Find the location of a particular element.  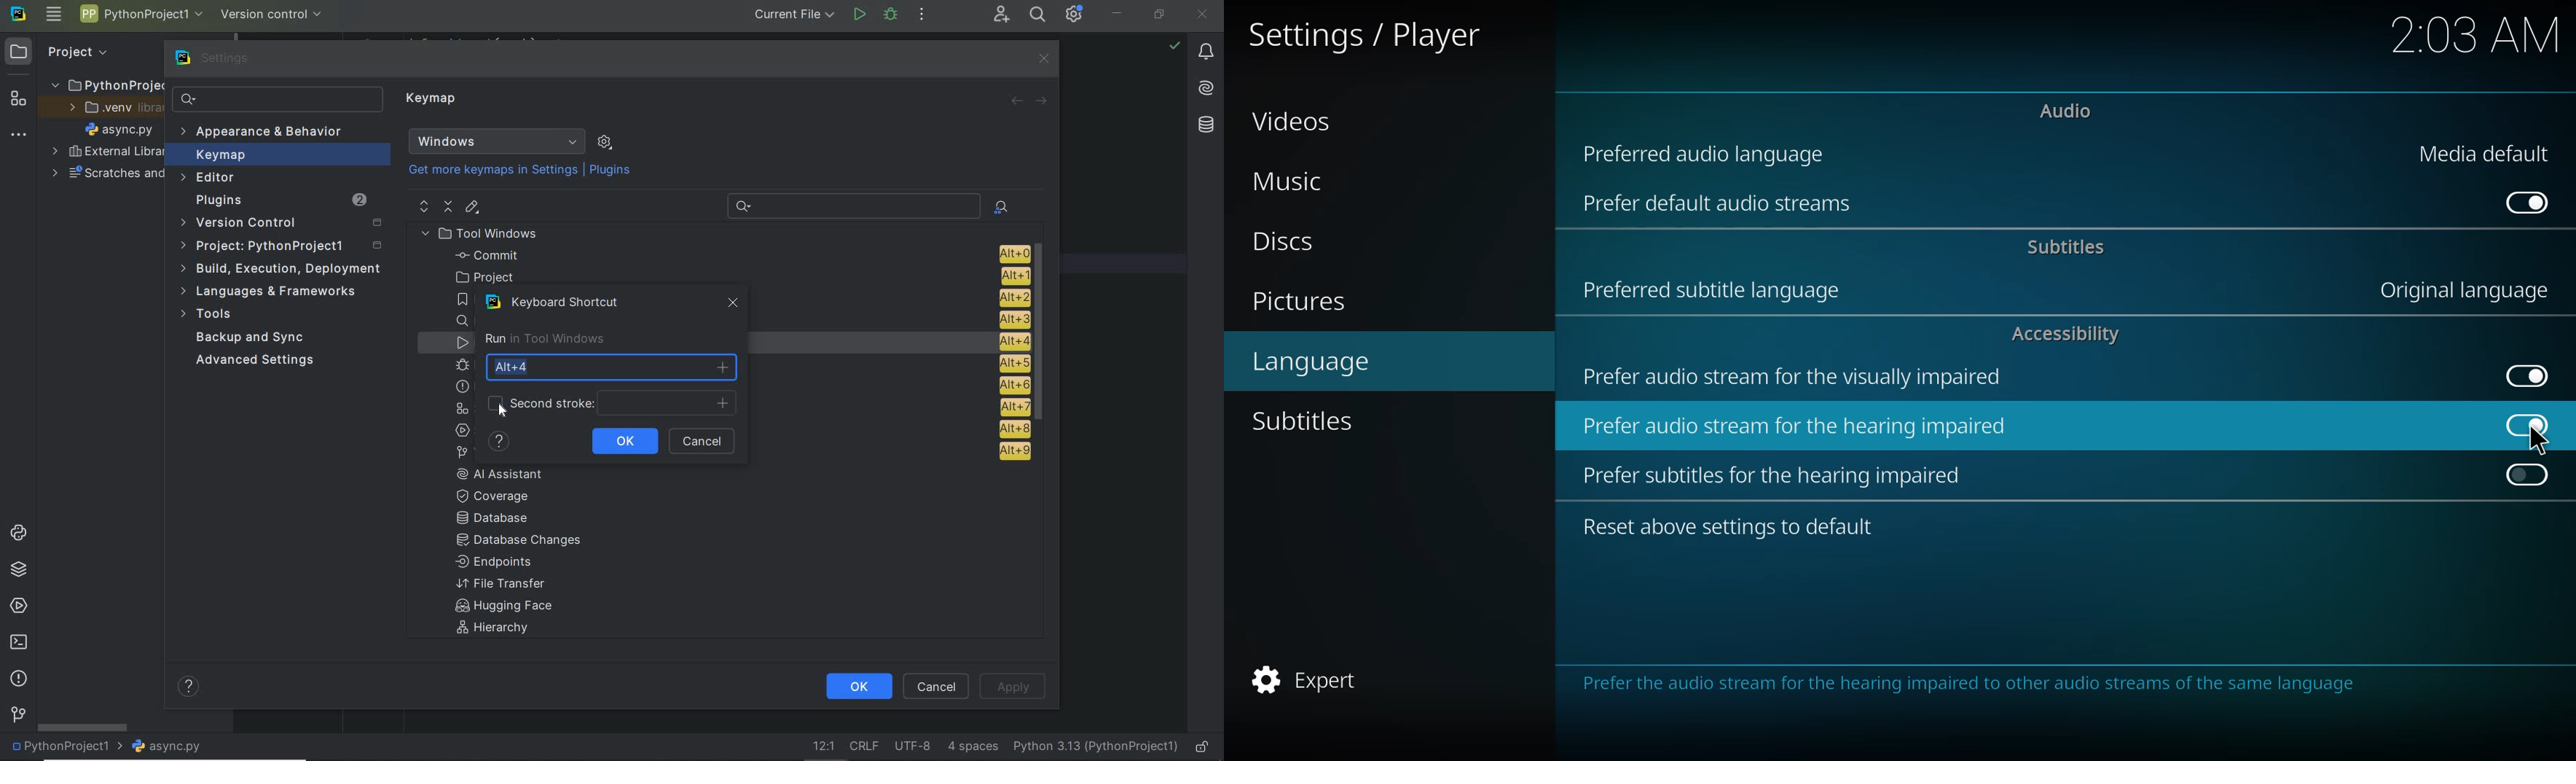

help is located at coordinates (190, 688).